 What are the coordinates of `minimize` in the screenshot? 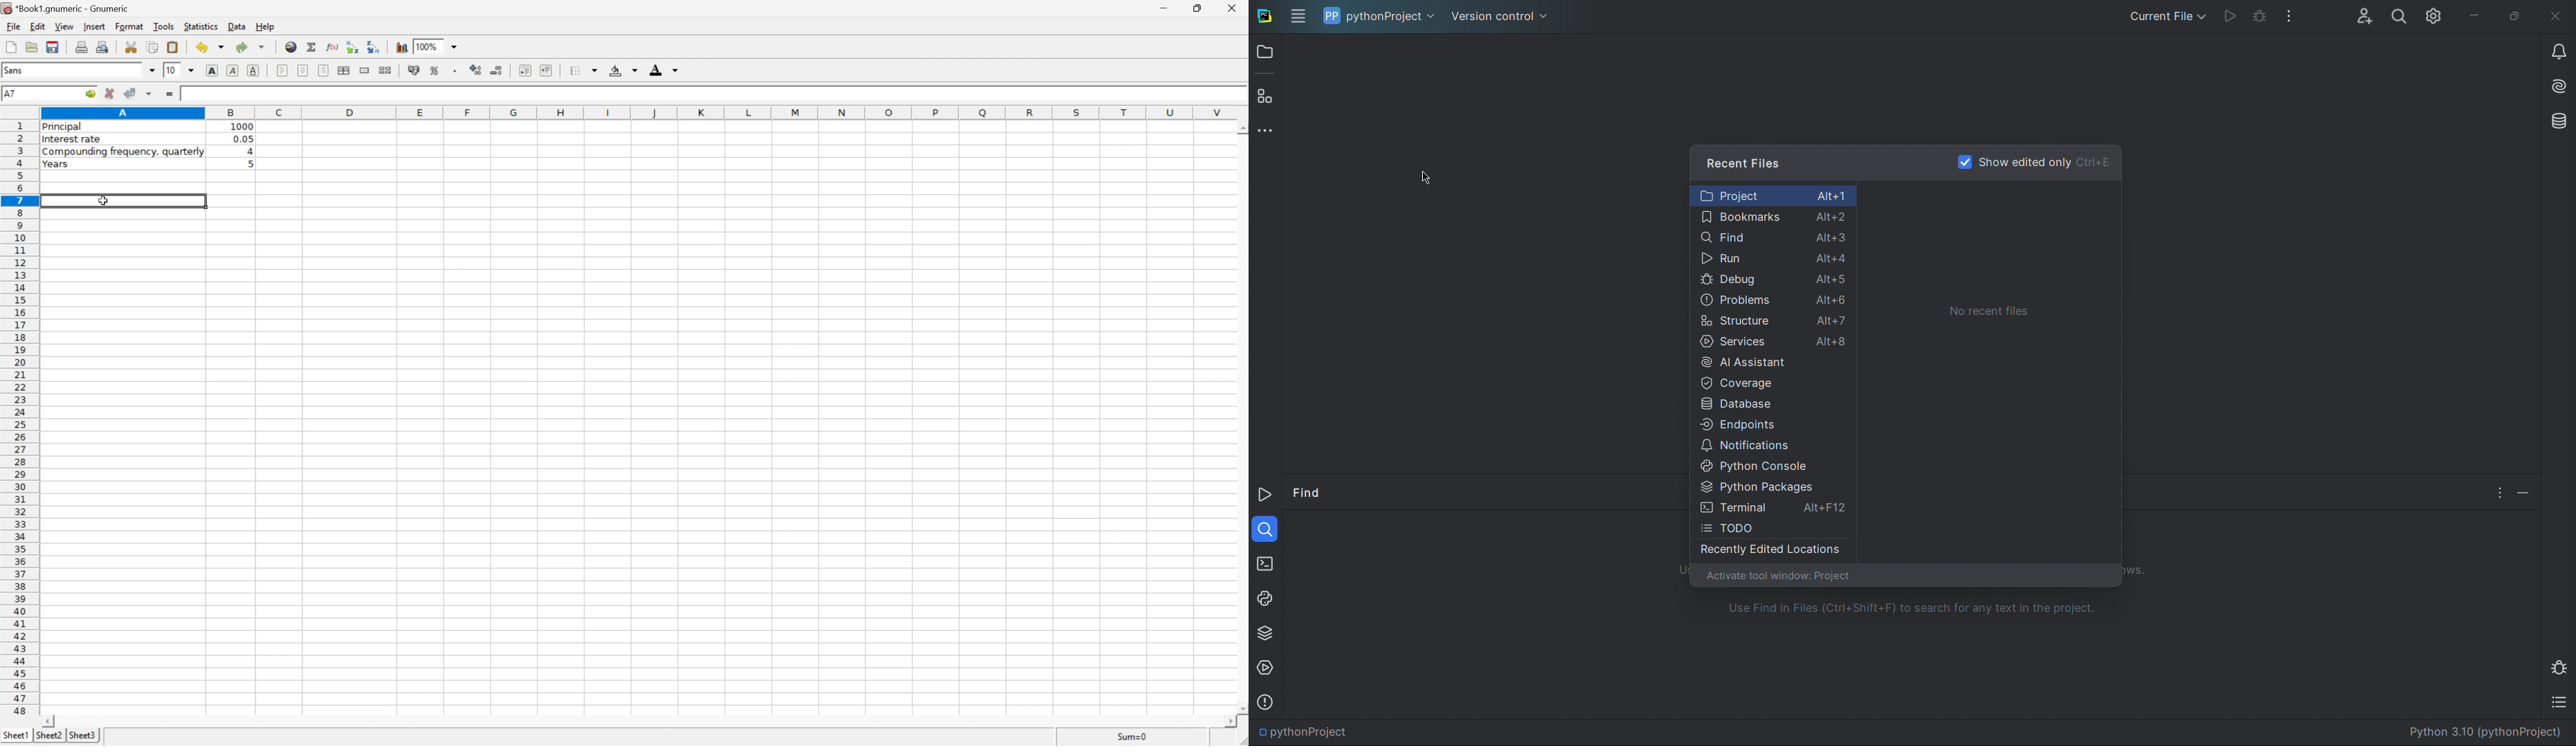 It's located at (1166, 8).